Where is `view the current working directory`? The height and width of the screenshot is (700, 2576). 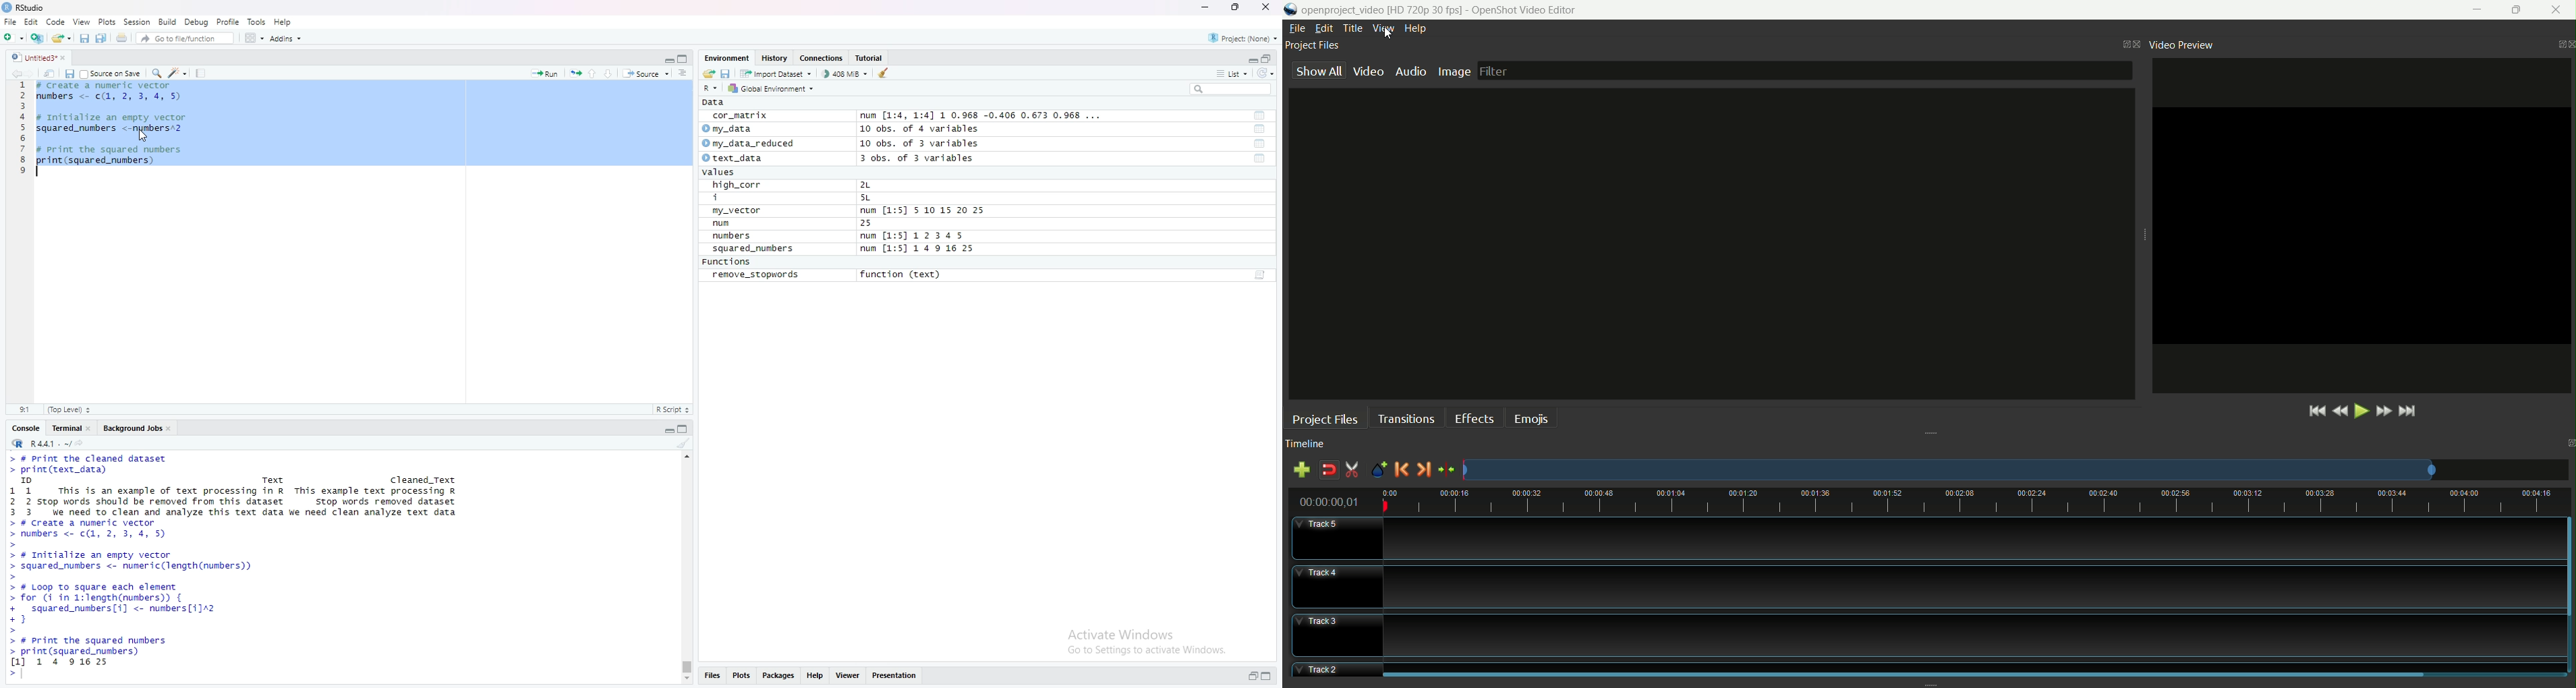 view the current working directory is located at coordinates (80, 442).